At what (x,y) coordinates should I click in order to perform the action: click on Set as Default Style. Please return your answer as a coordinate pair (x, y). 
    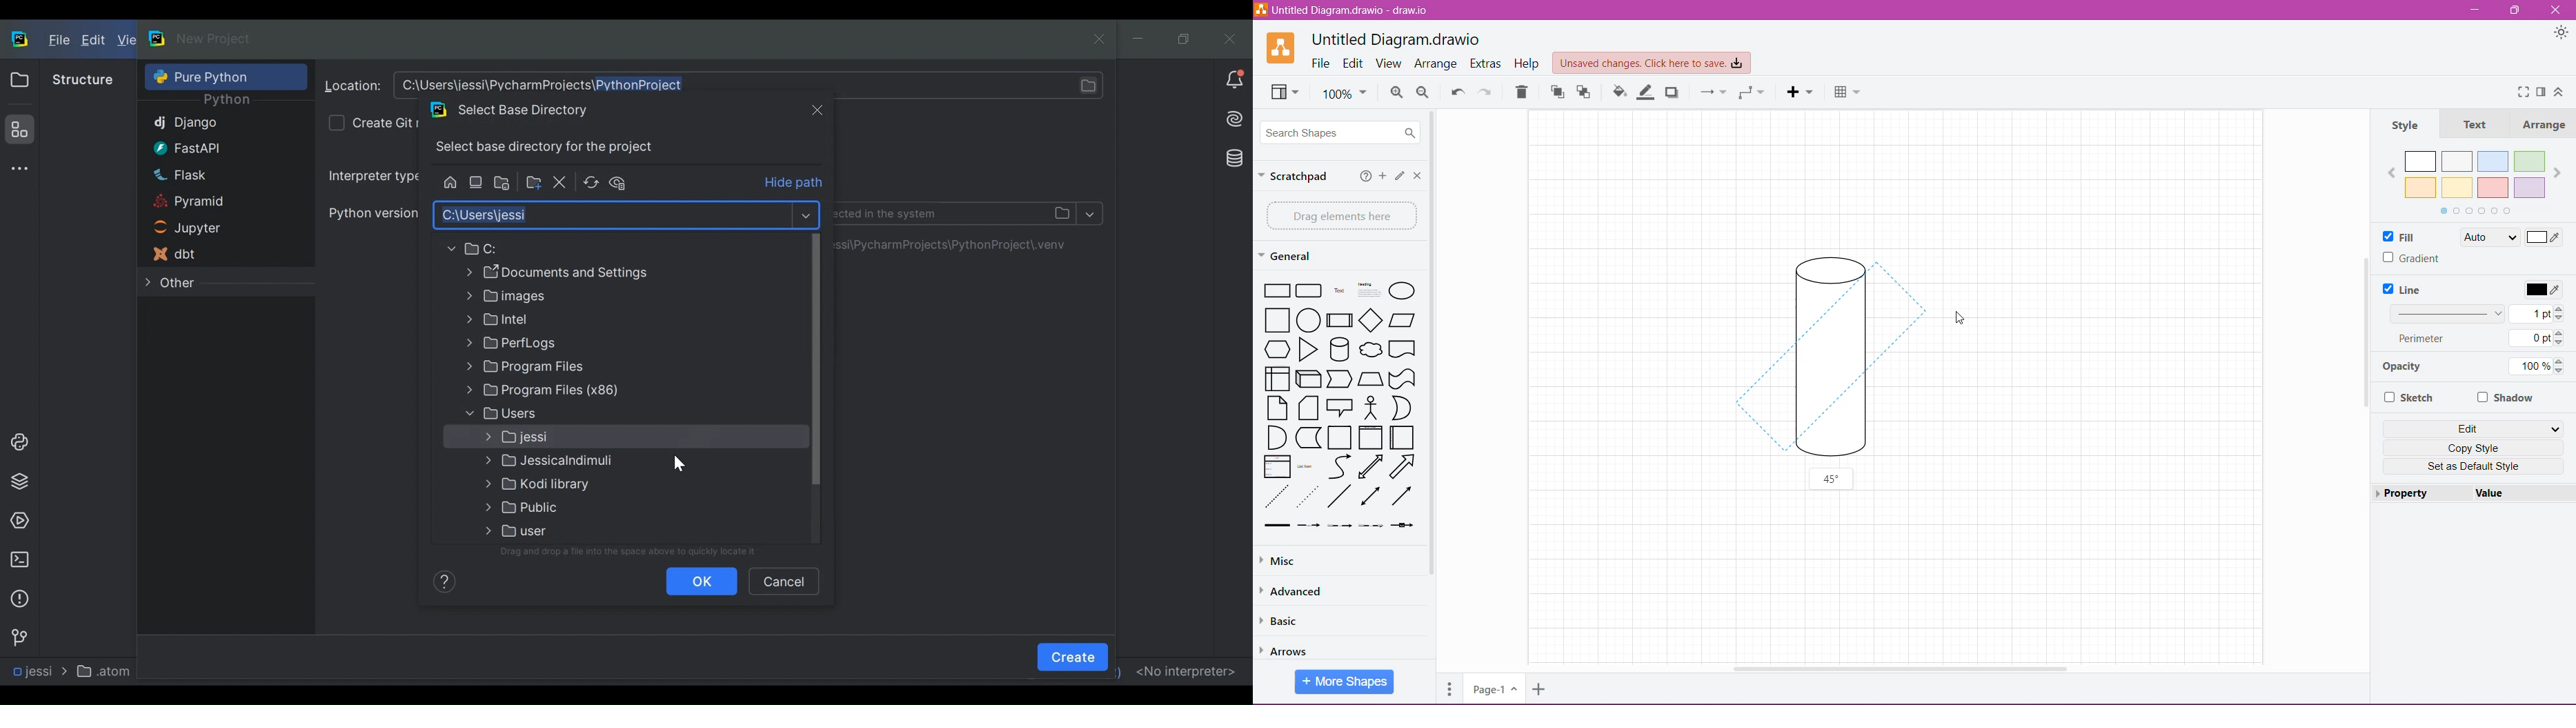
    Looking at the image, I should click on (2473, 467).